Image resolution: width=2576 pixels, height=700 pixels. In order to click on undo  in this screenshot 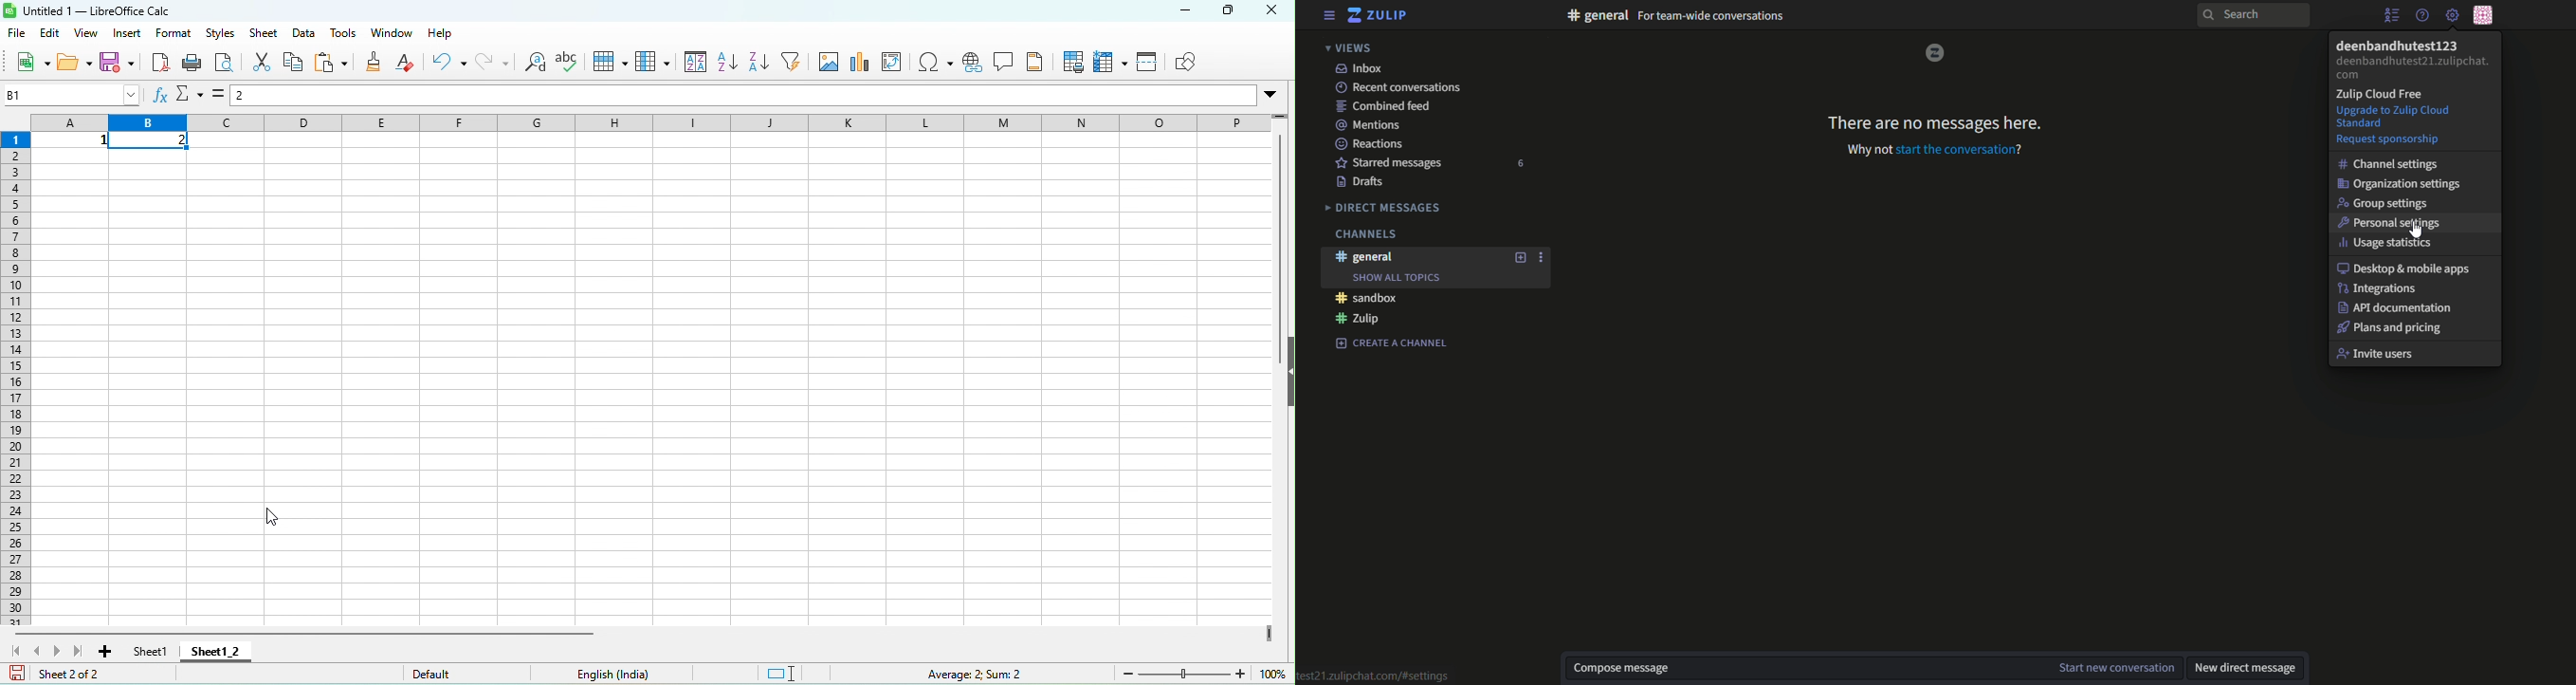, I will do `click(448, 64)`.